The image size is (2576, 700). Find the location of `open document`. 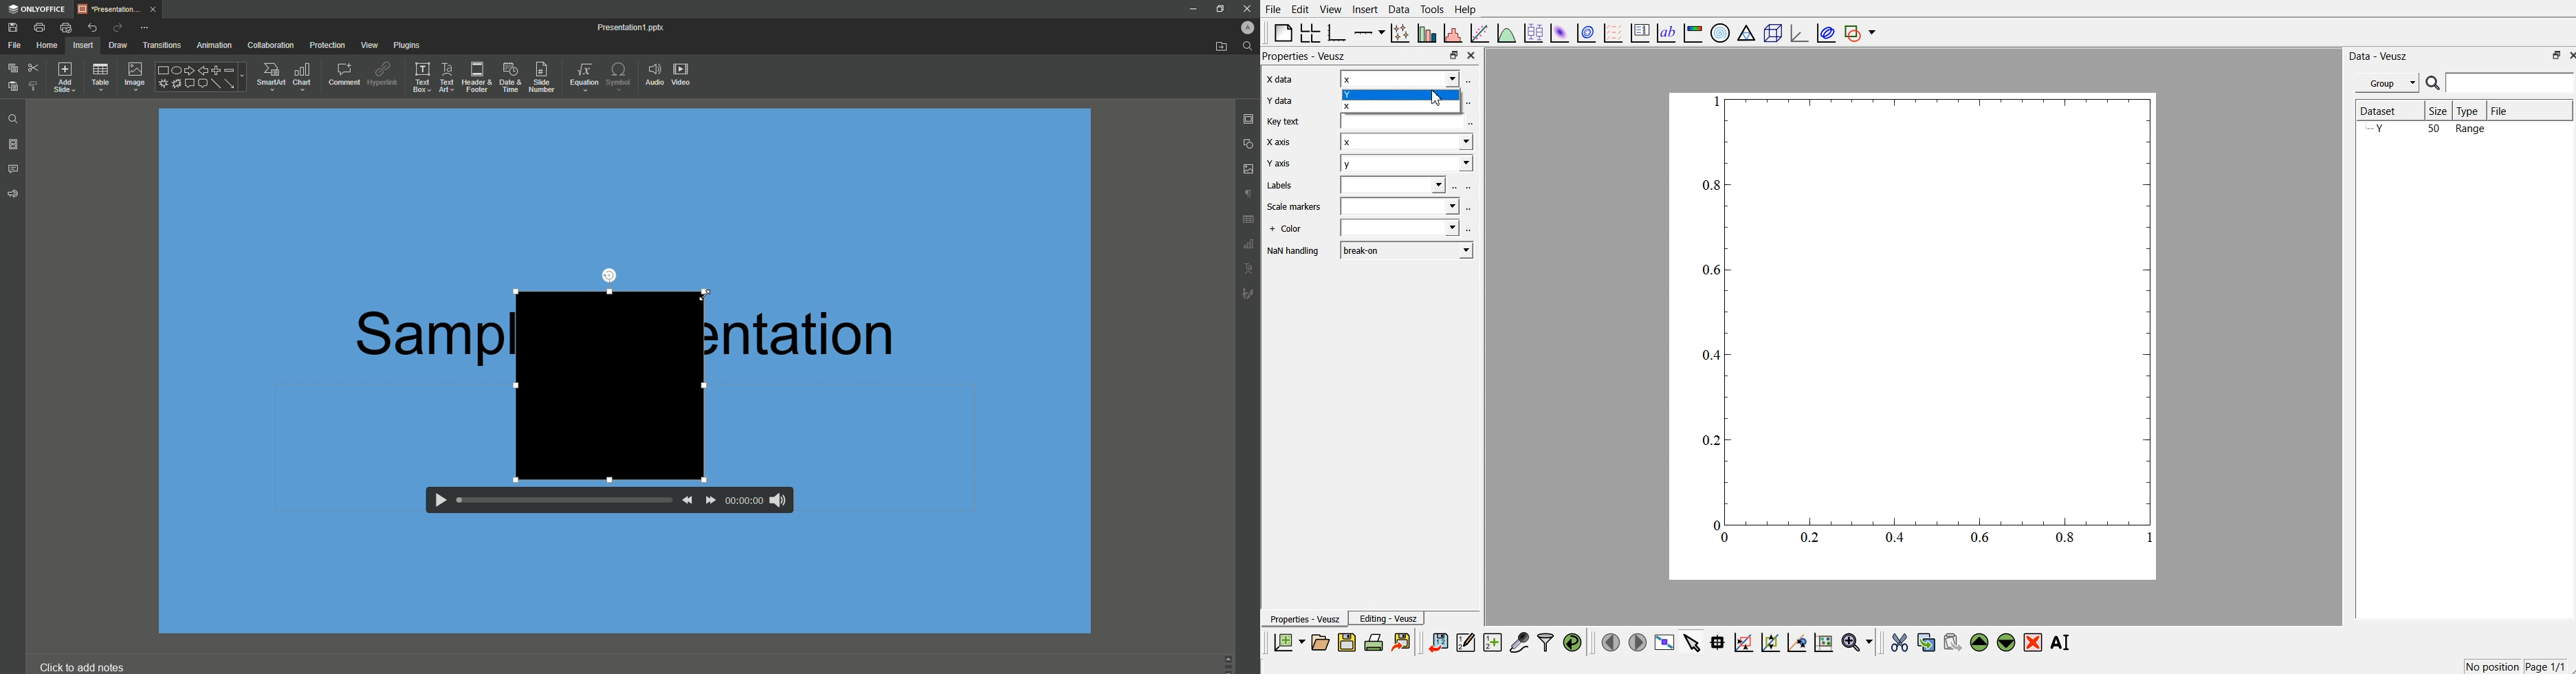

open document is located at coordinates (1322, 643).